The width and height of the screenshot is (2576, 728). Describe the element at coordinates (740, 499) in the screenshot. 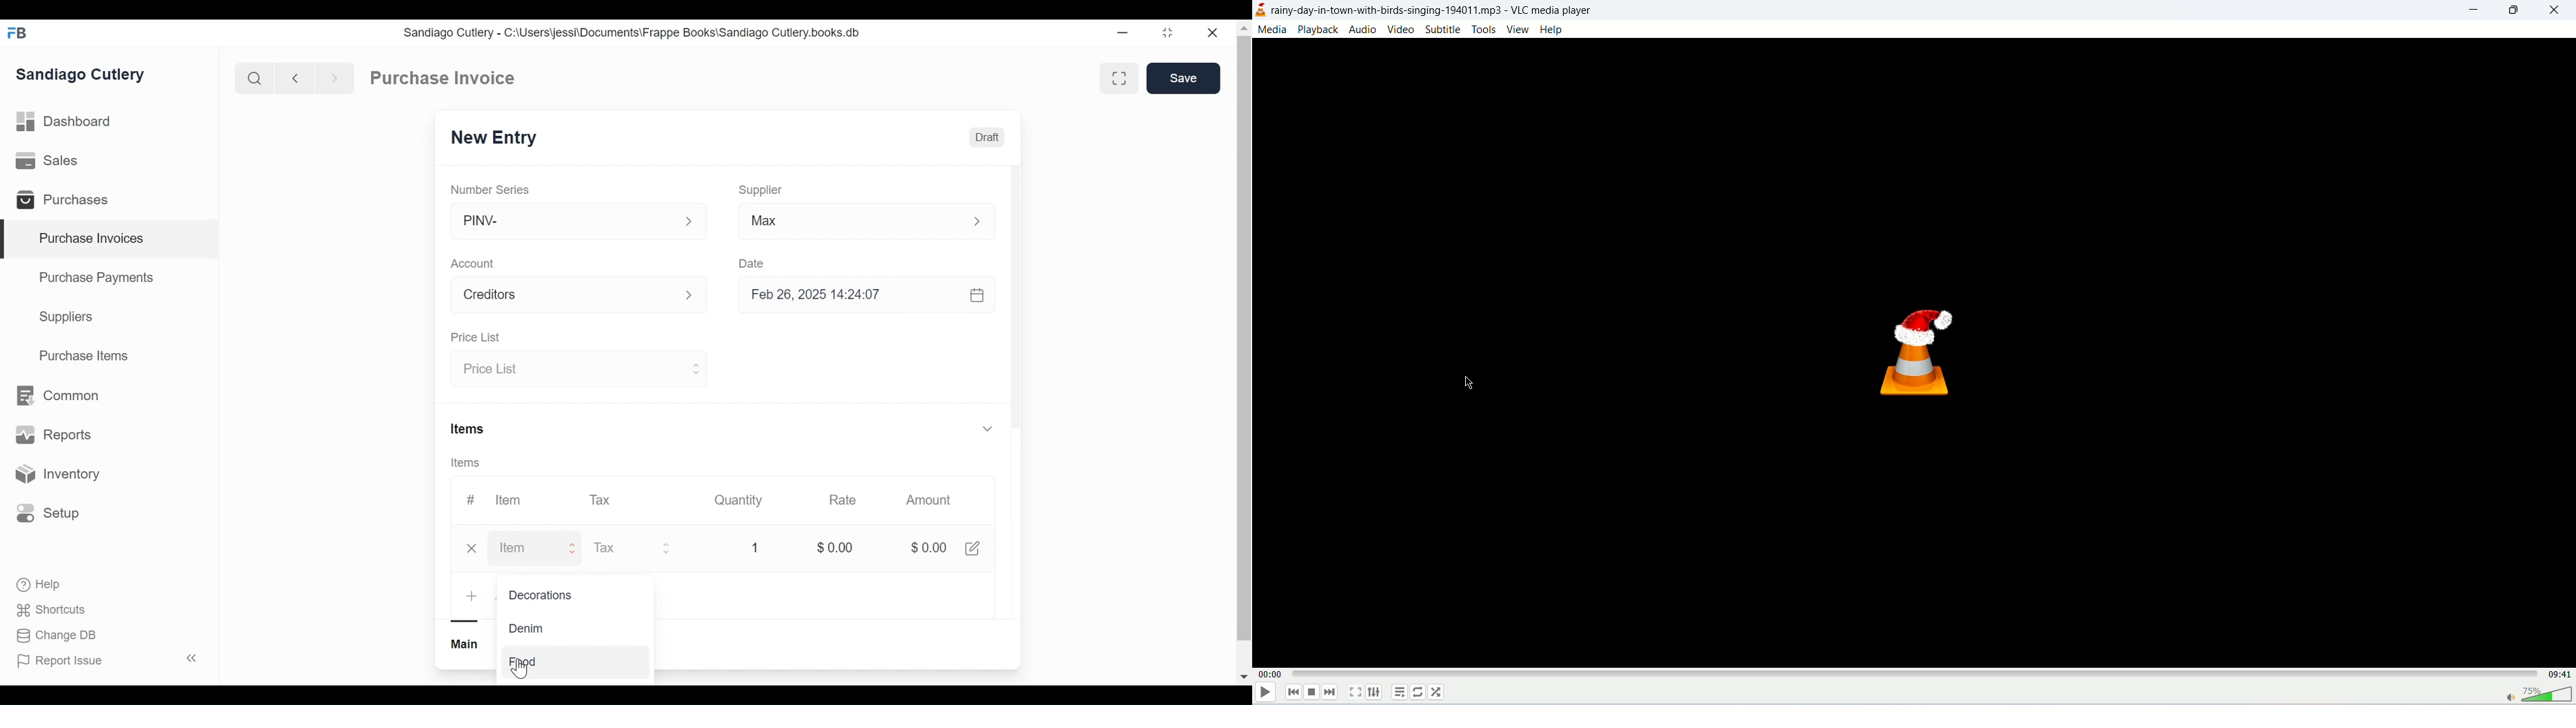

I see `Quantity` at that location.